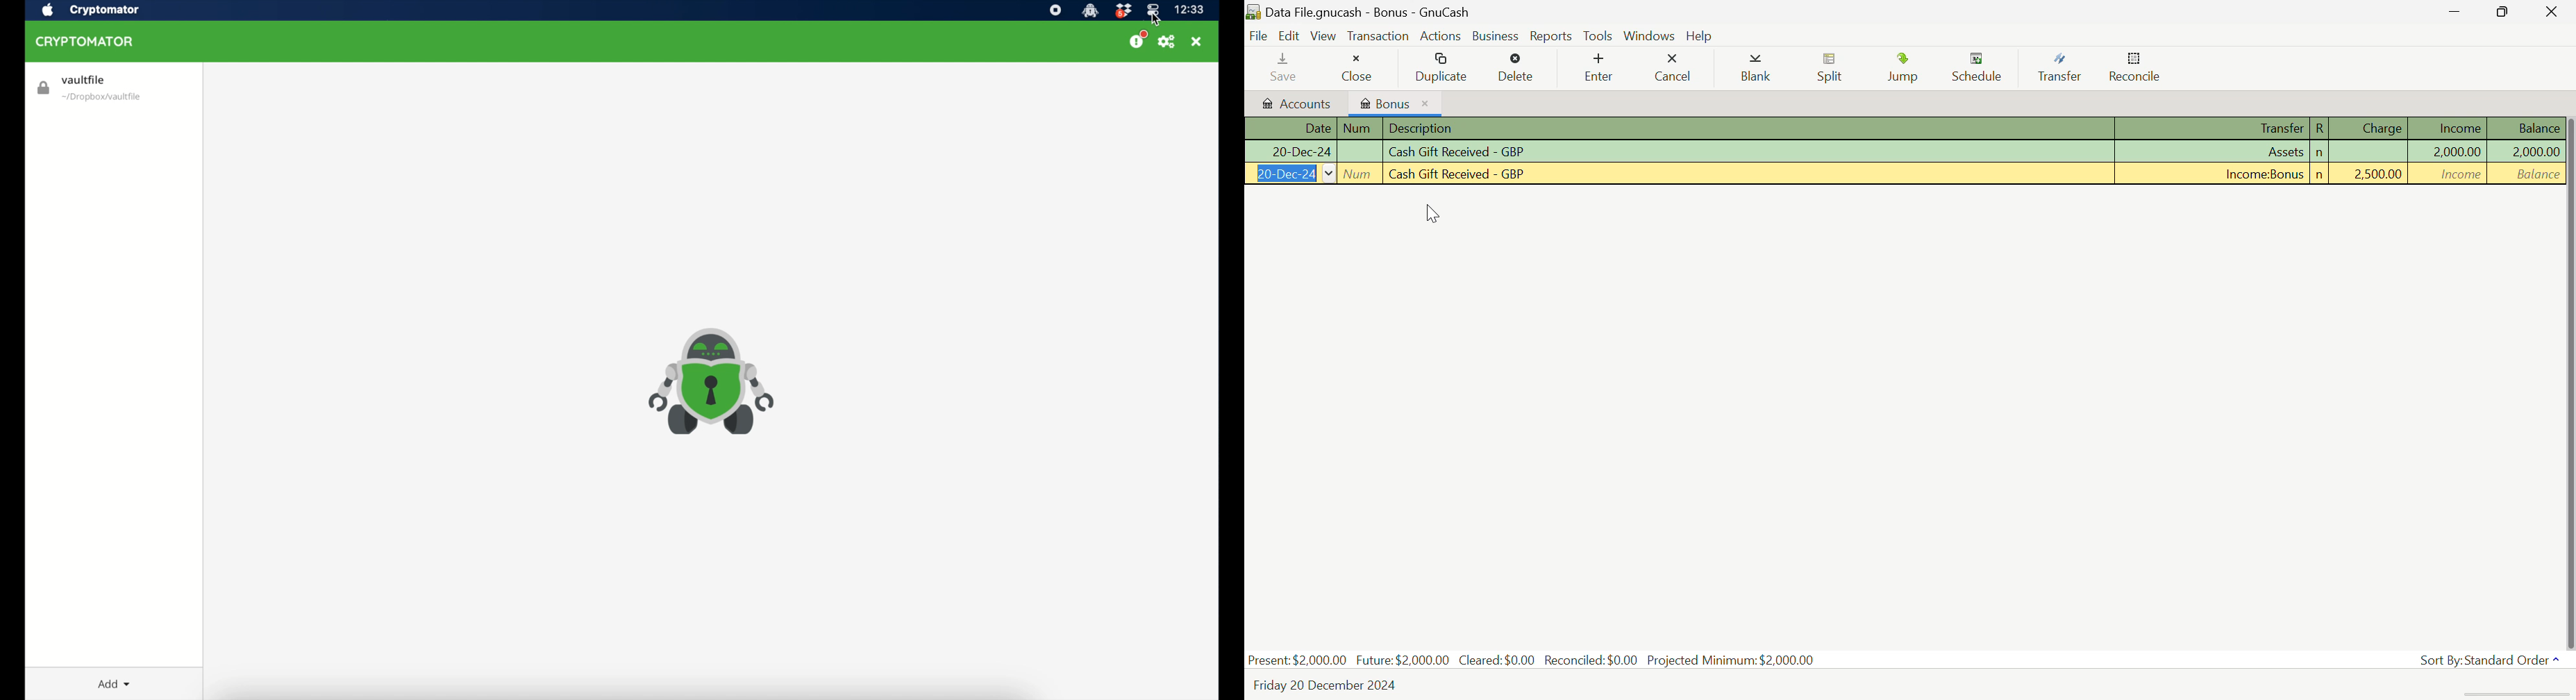  What do you see at coordinates (1750, 152) in the screenshot?
I see `Cash Received` at bounding box center [1750, 152].